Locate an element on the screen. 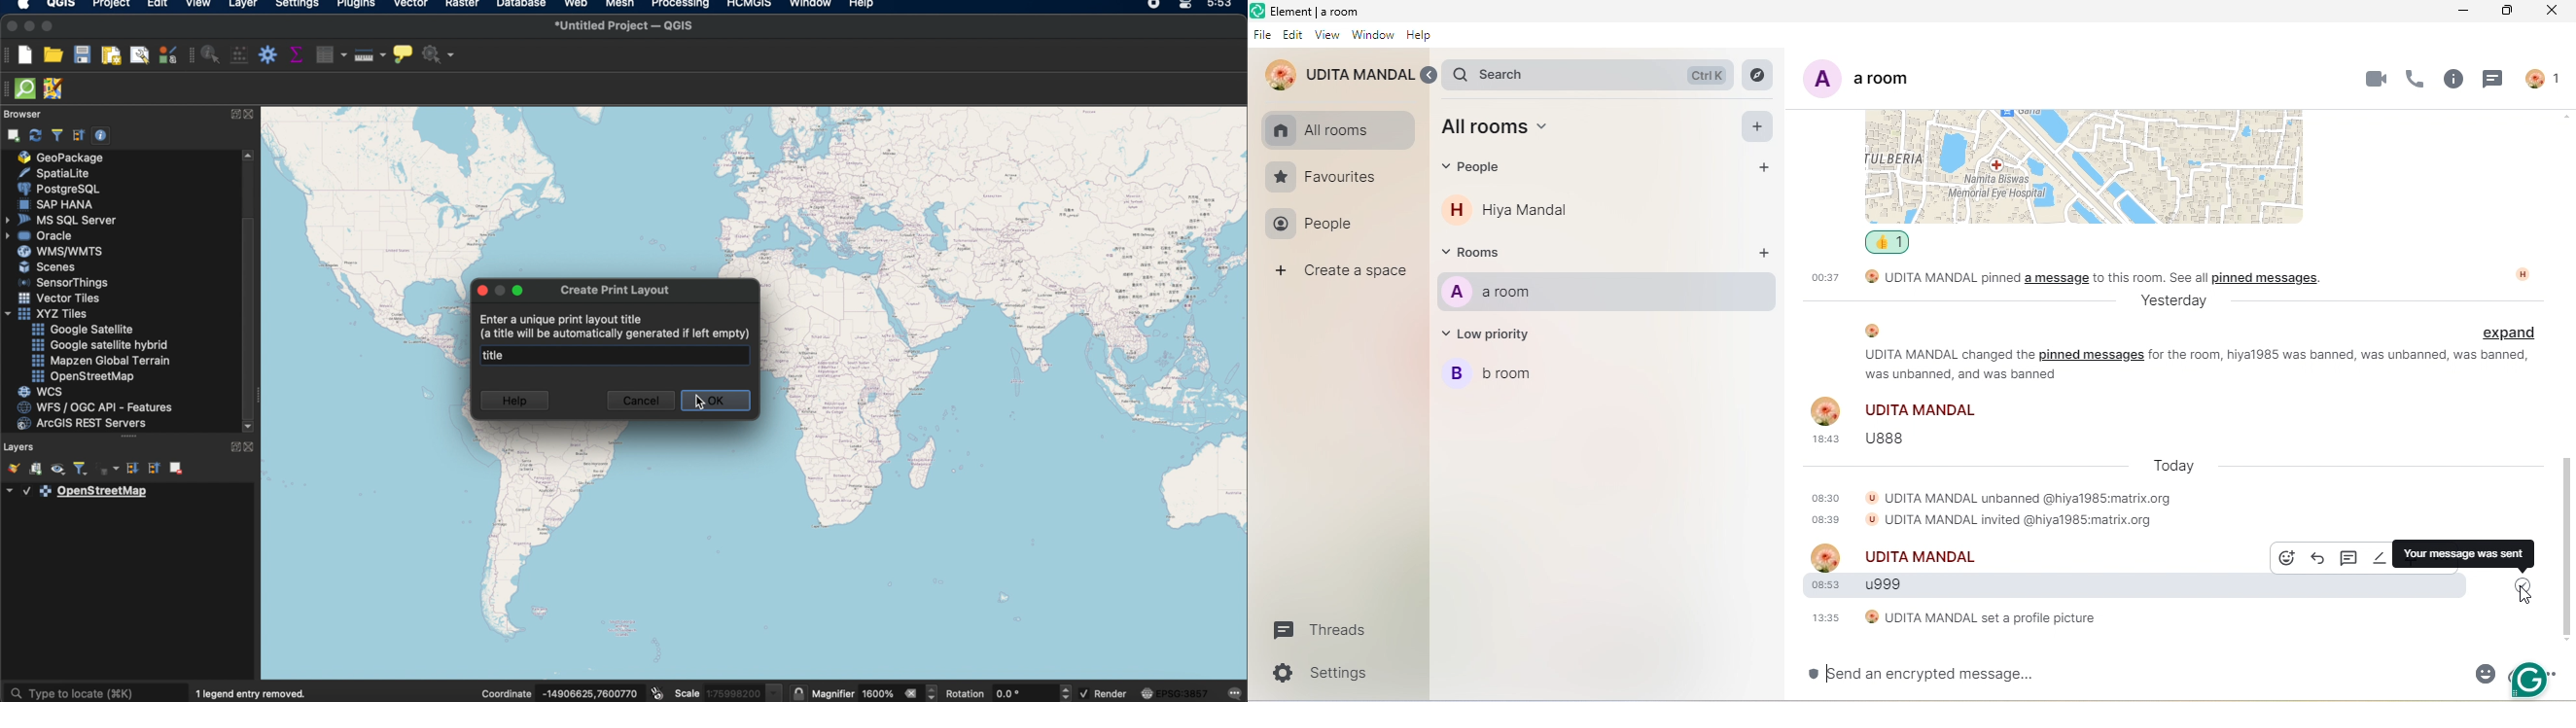  Sent is located at coordinates (2524, 582).